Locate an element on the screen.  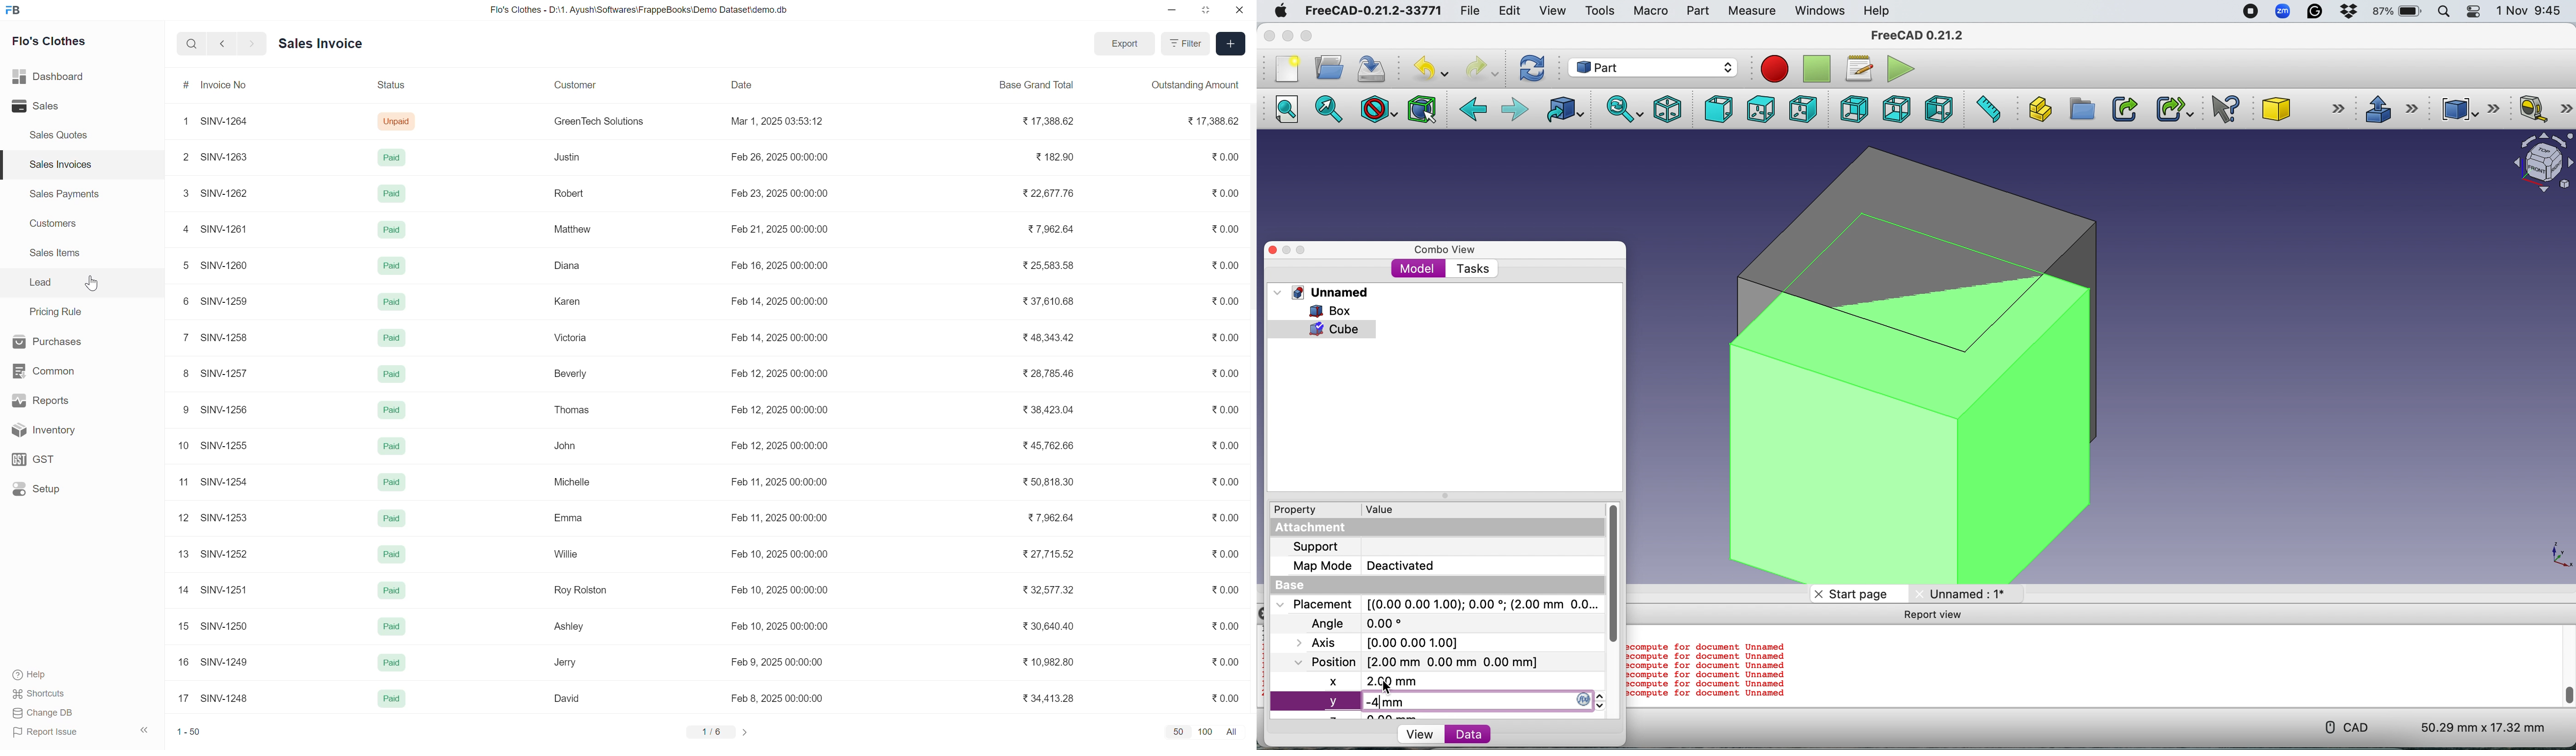
9 is located at coordinates (181, 410).